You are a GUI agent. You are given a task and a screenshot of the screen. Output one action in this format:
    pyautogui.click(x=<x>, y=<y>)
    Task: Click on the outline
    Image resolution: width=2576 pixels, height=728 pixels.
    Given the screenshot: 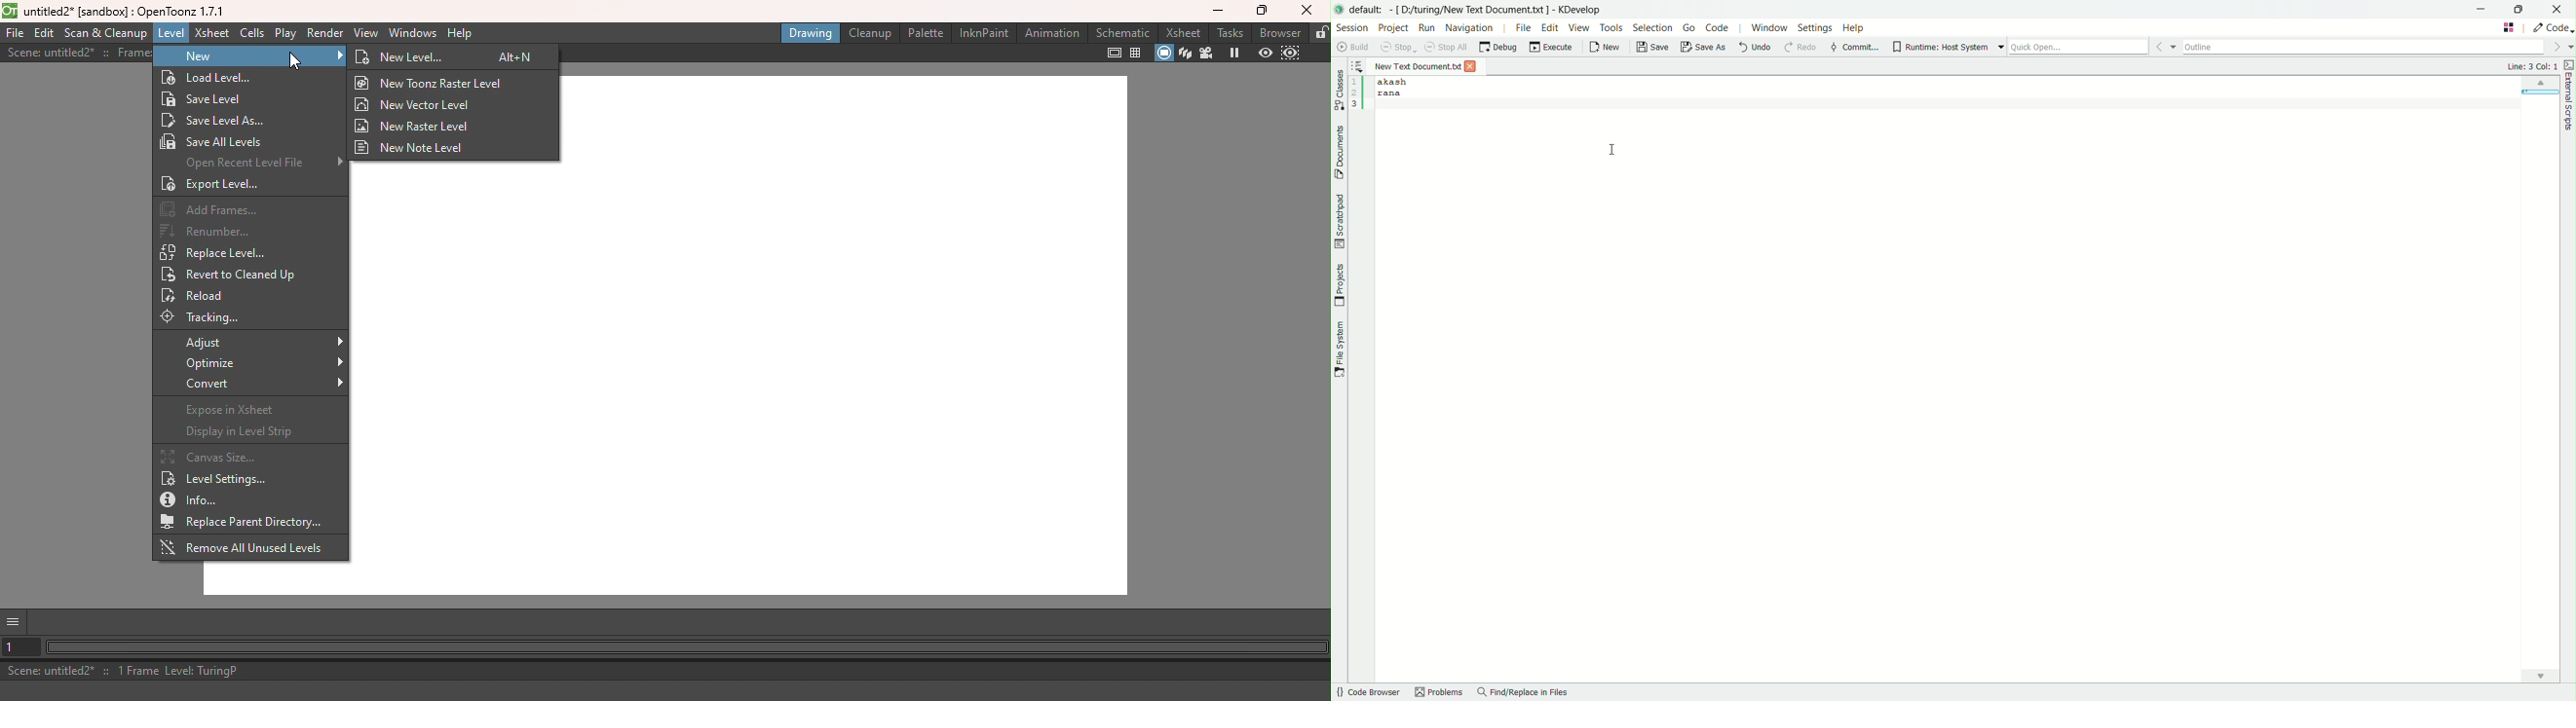 What is the action you would take?
    pyautogui.click(x=2364, y=46)
    